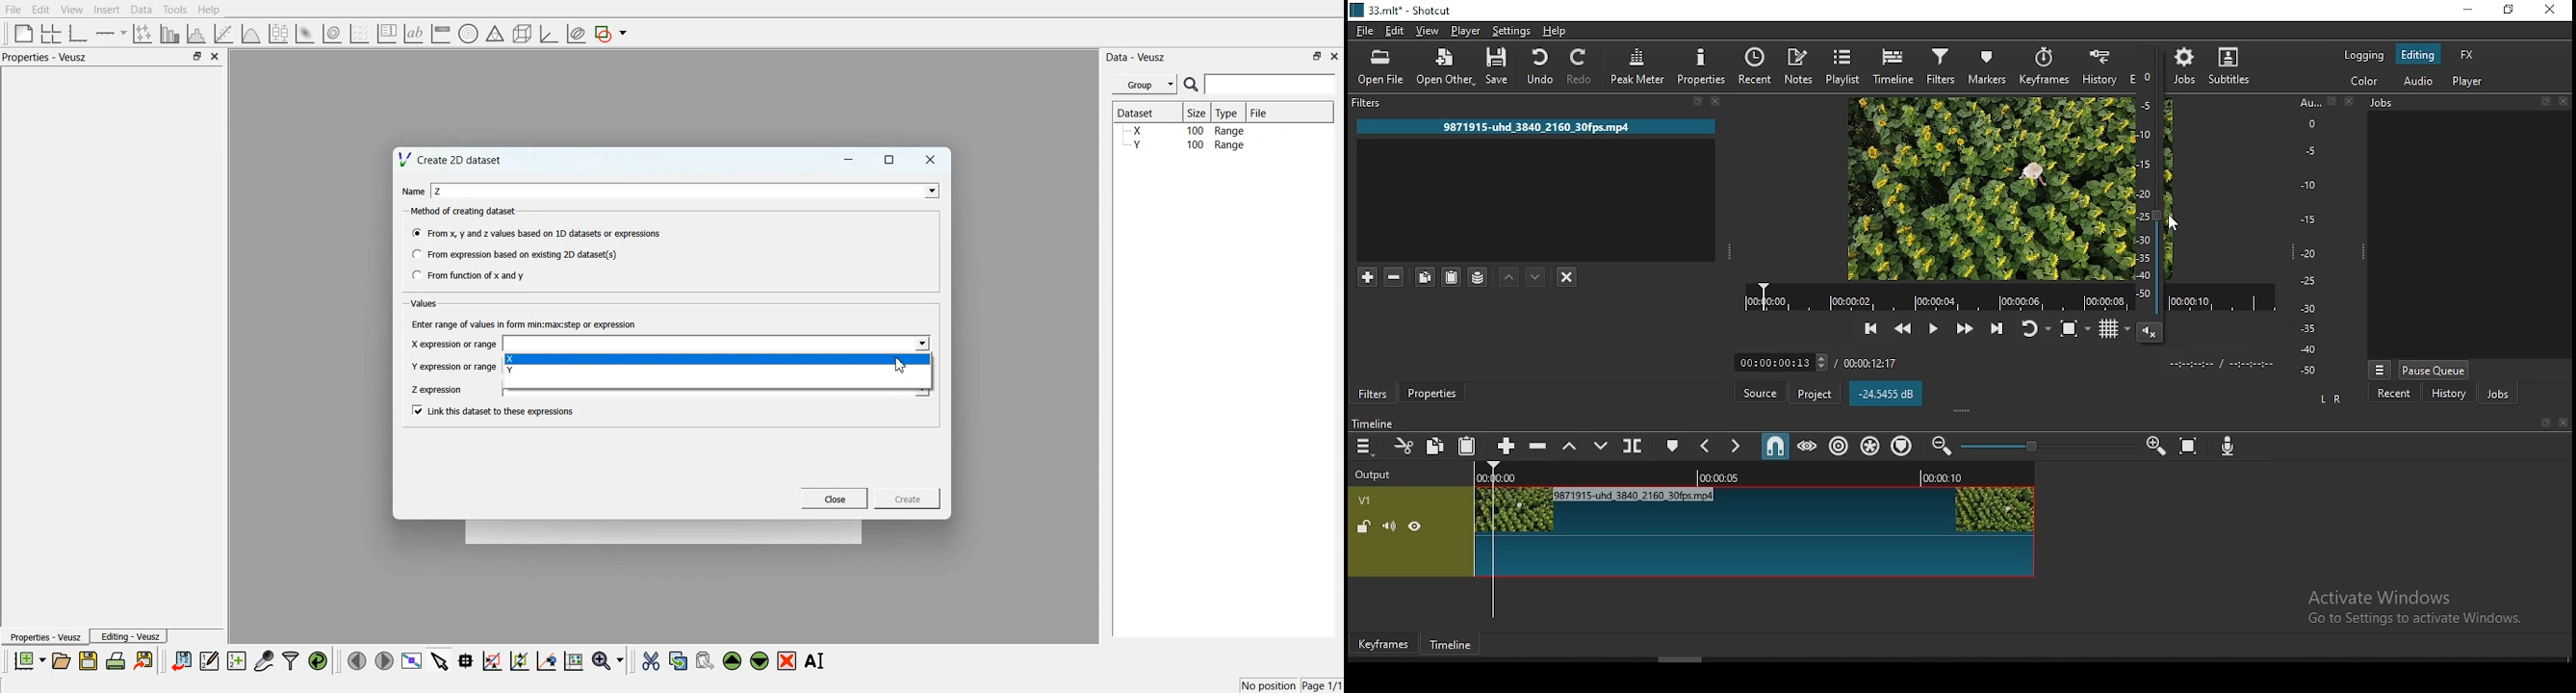 Image resolution: width=2576 pixels, height=700 pixels. Describe the element at coordinates (2450, 392) in the screenshot. I see `history` at that location.